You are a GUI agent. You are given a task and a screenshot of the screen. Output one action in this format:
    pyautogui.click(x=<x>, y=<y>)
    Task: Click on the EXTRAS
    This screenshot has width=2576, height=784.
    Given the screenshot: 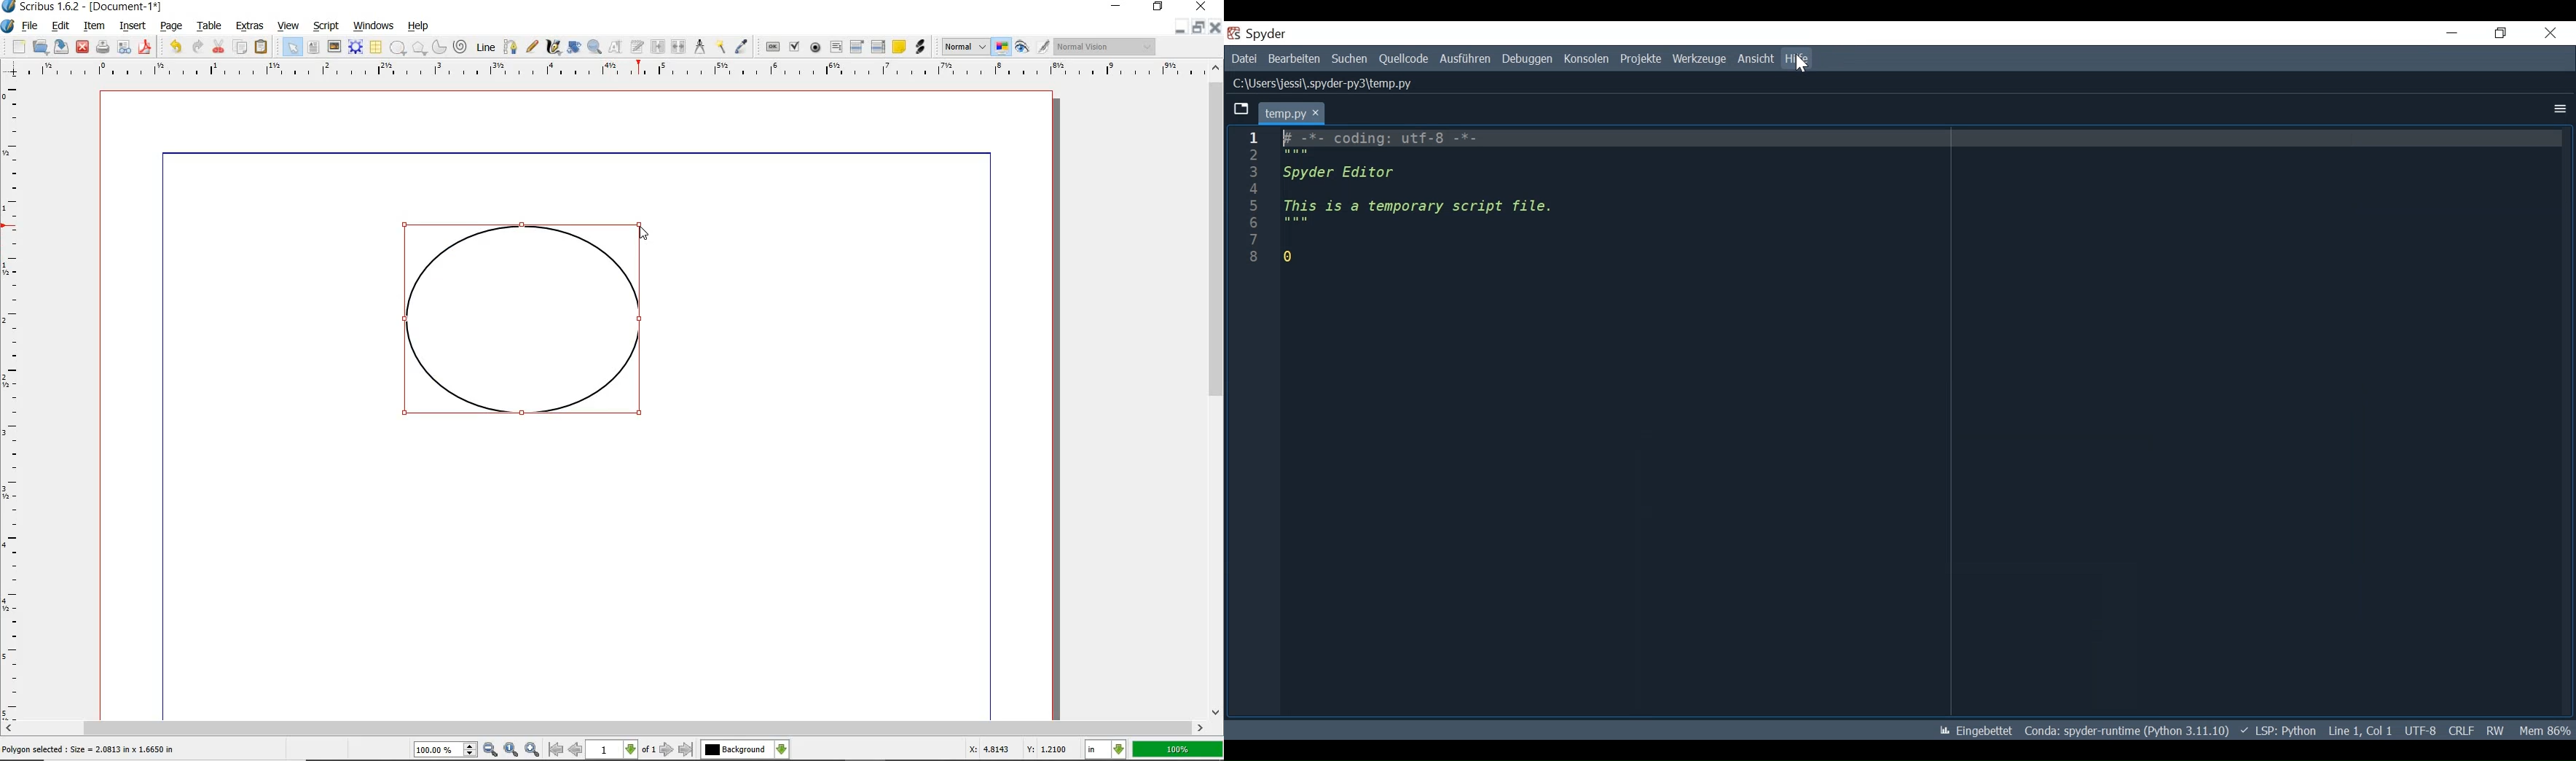 What is the action you would take?
    pyautogui.click(x=250, y=26)
    